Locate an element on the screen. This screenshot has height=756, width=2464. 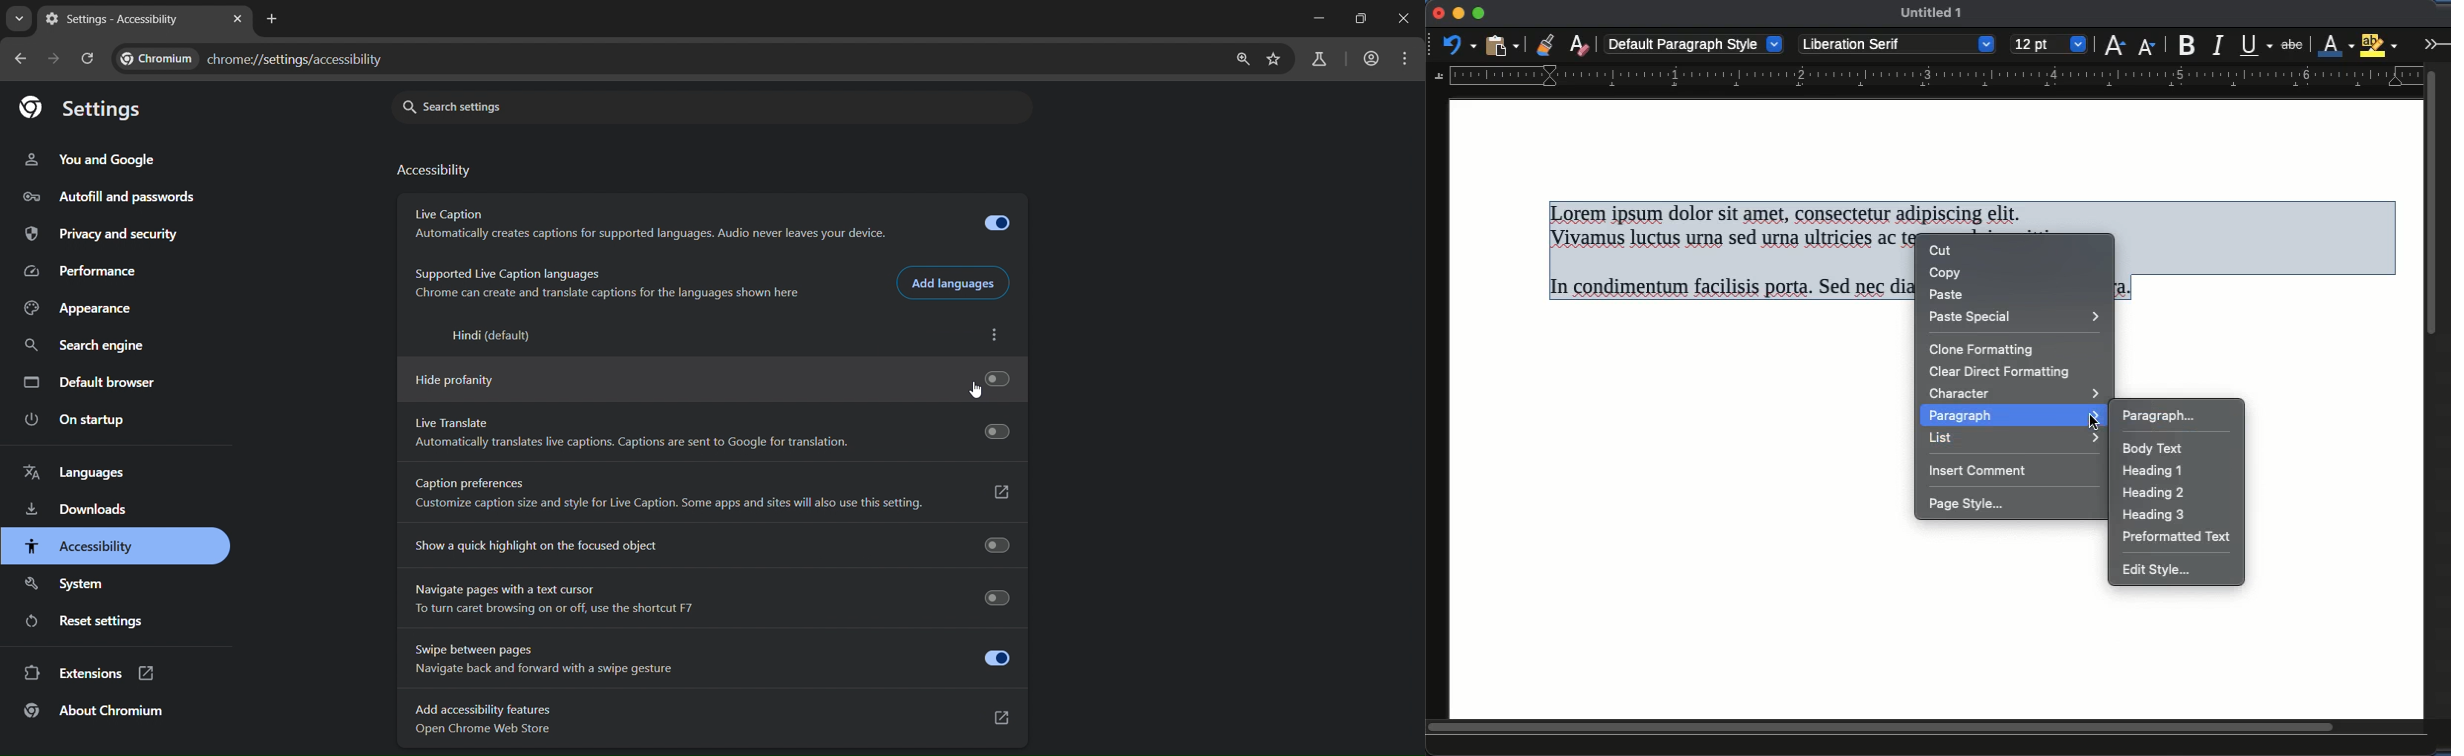
default browser is located at coordinates (92, 385).